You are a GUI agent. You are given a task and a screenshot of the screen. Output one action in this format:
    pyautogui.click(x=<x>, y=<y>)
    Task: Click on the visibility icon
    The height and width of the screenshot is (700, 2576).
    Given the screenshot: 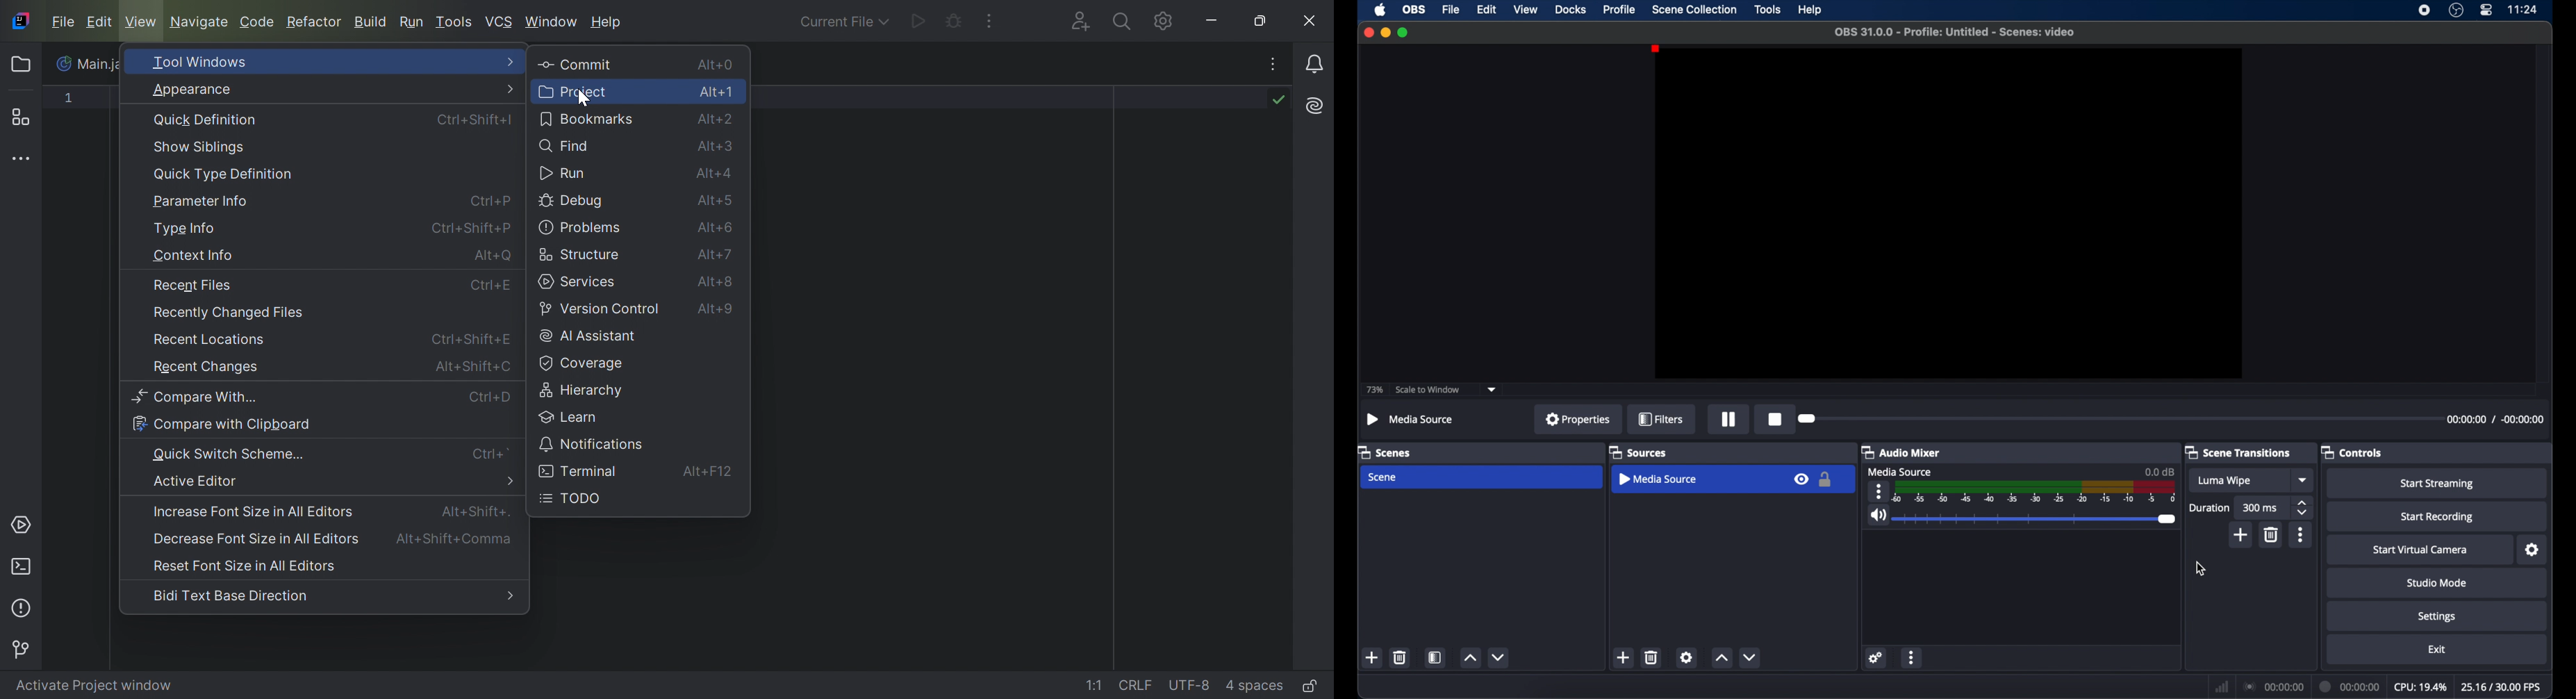 What is the action you would take?
    pyautogui.click(x=1800, y=480)
    